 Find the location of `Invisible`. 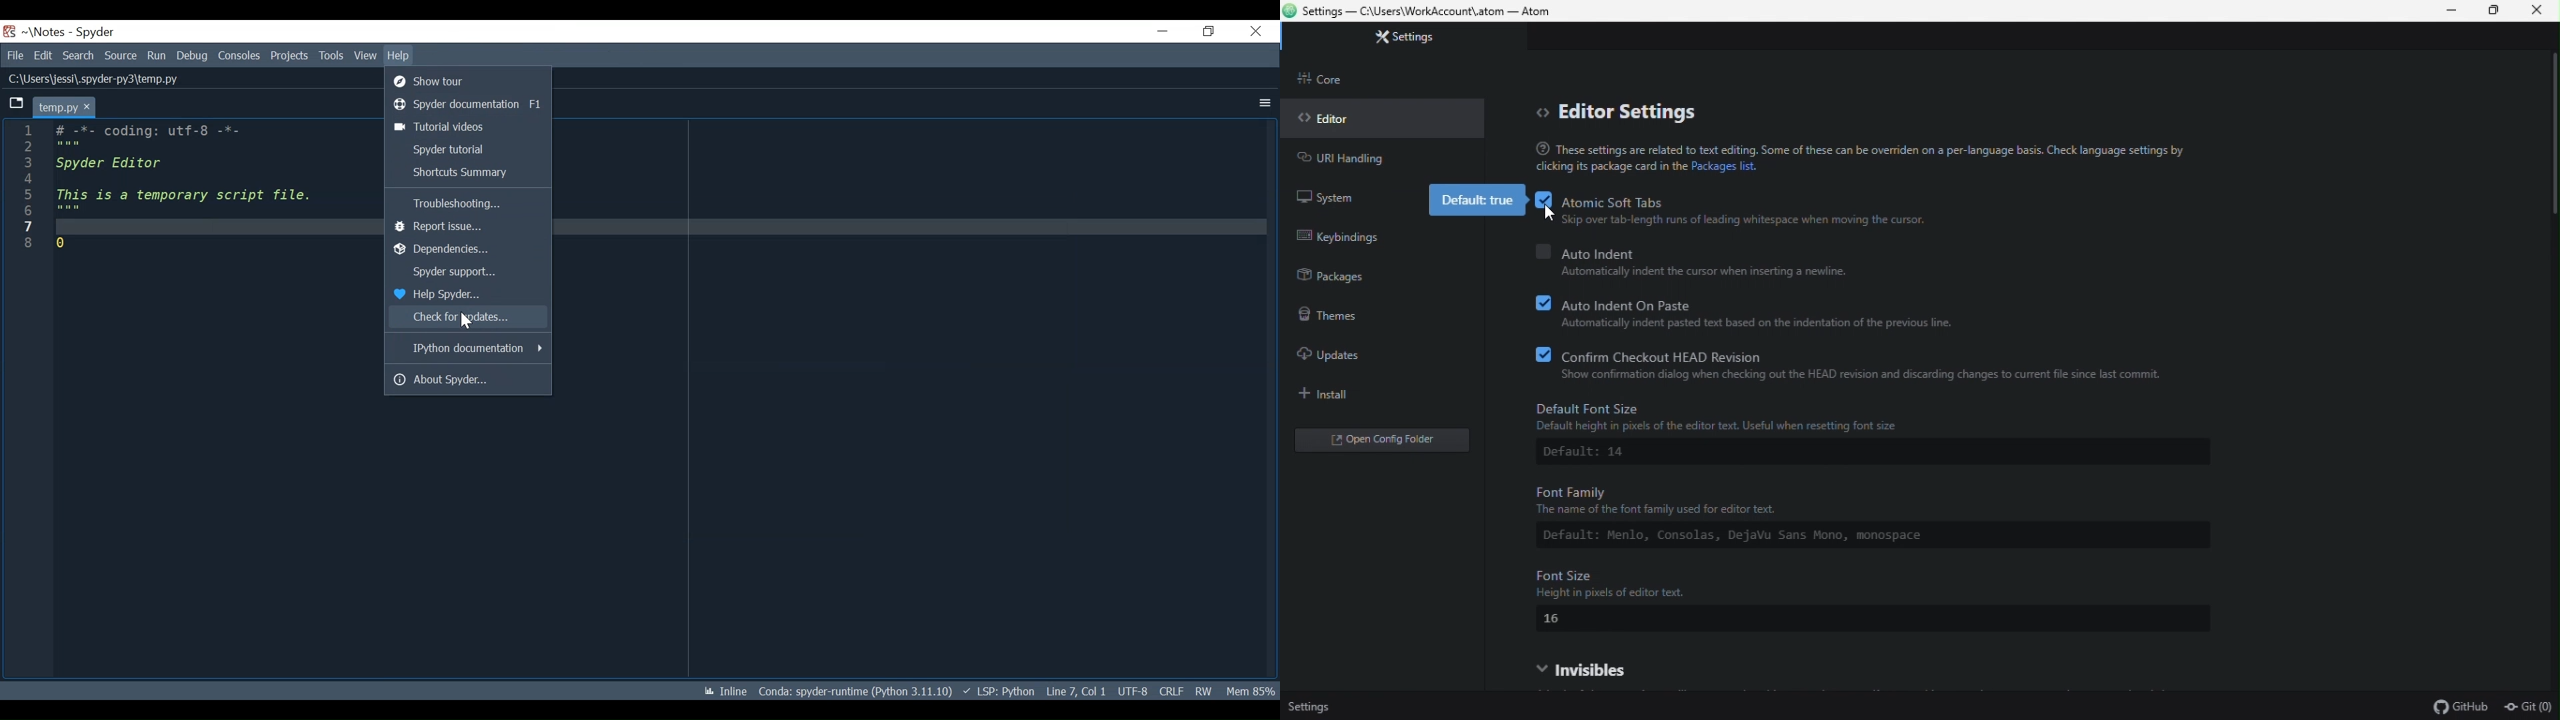

Invisible is located at coordinates (1643, 665).